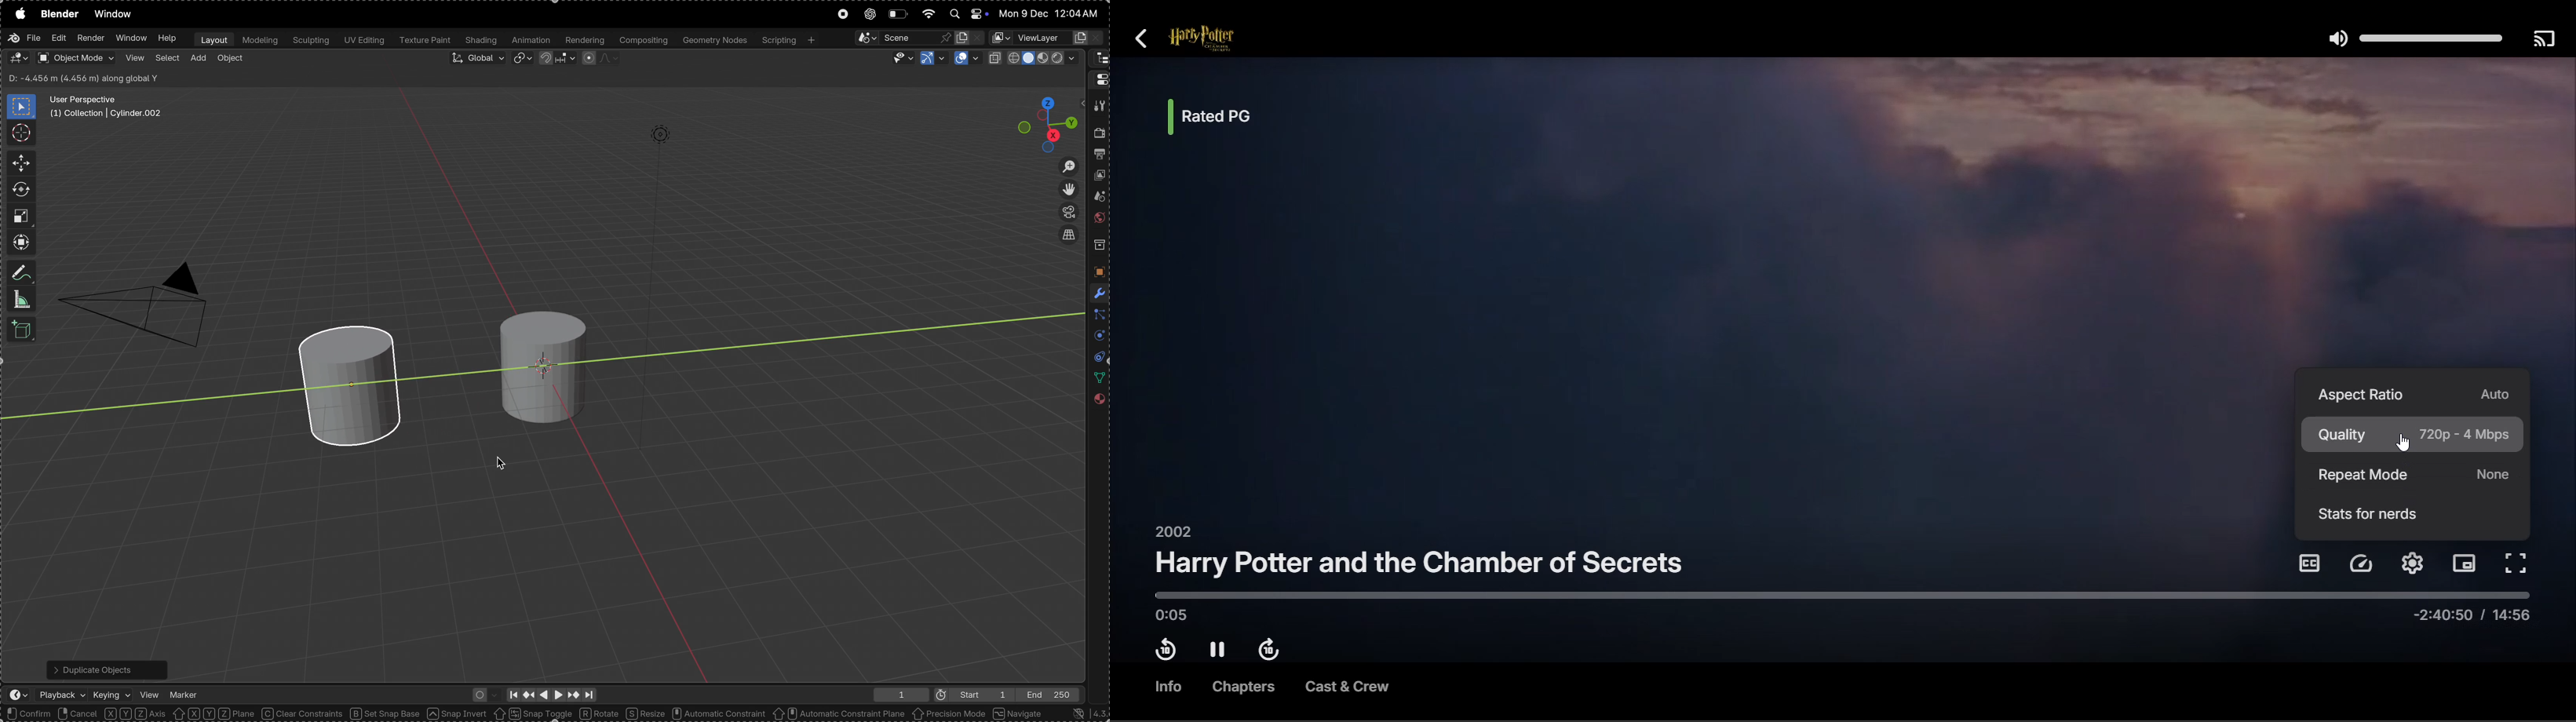 Image resolution: width=2576 pixels, height=728 pixels. Describe the element at coordinates (2414, 392) in the screenshot. I see `Aspect Ratio` at that location.